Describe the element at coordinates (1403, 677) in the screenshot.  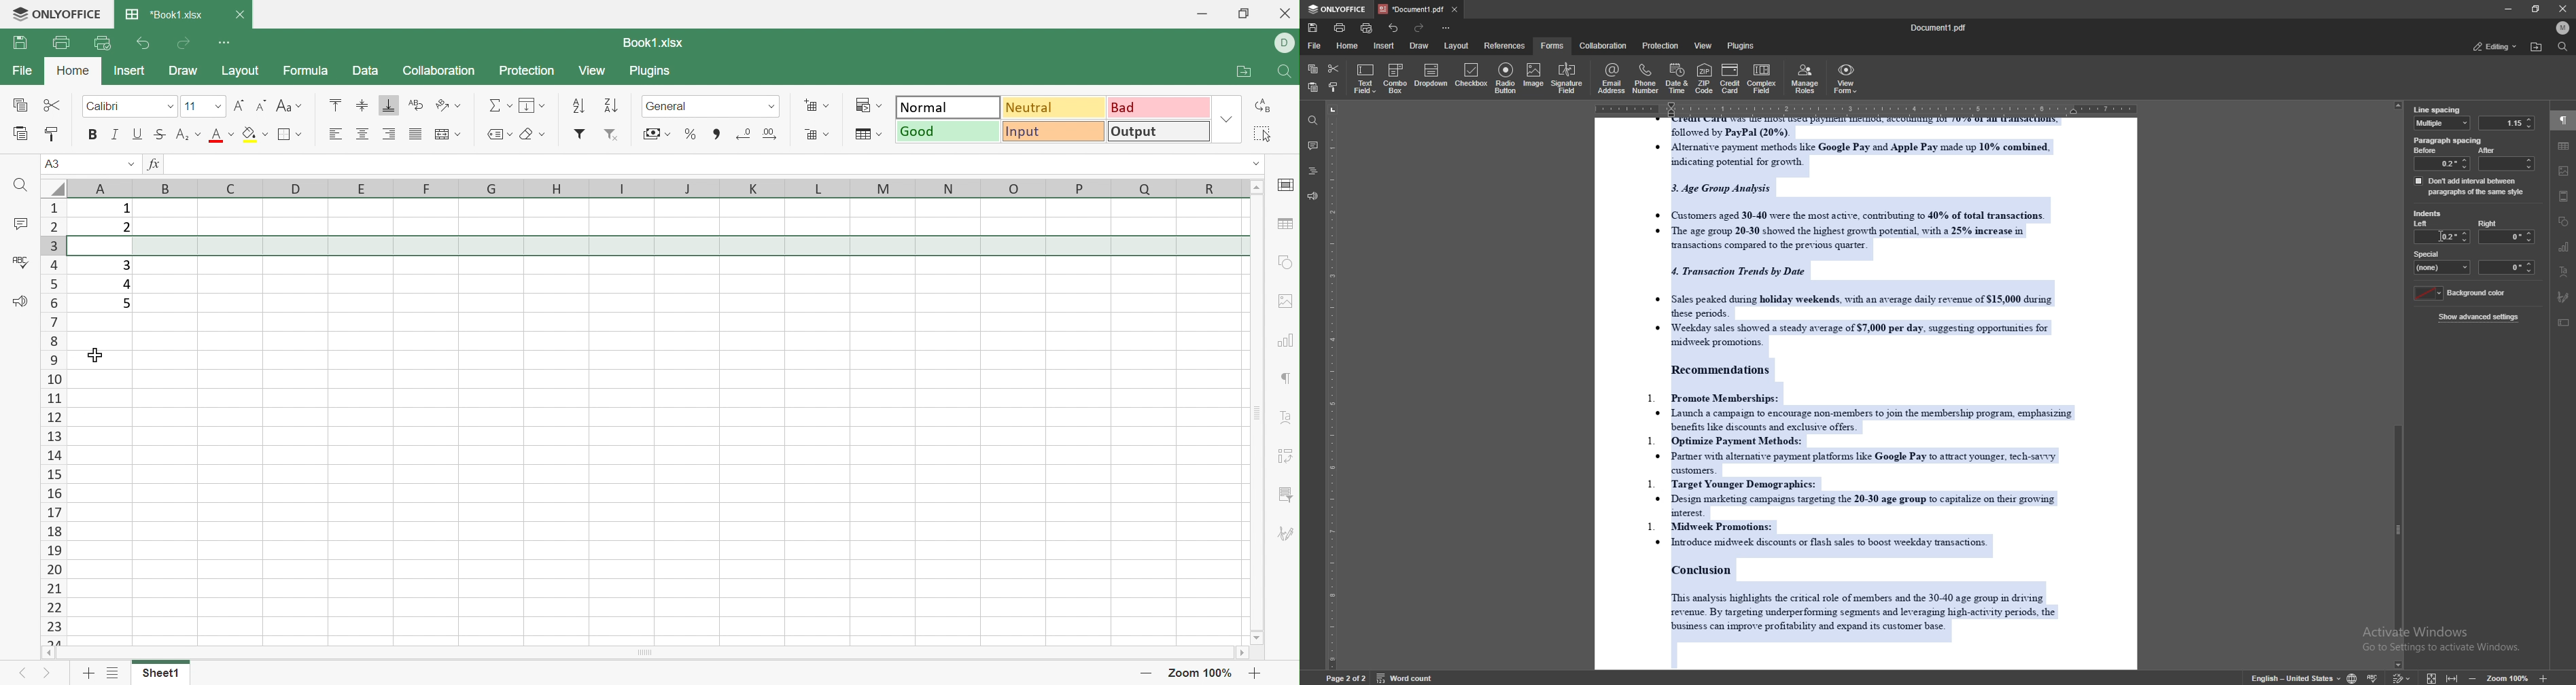
I see `word count` at that location.